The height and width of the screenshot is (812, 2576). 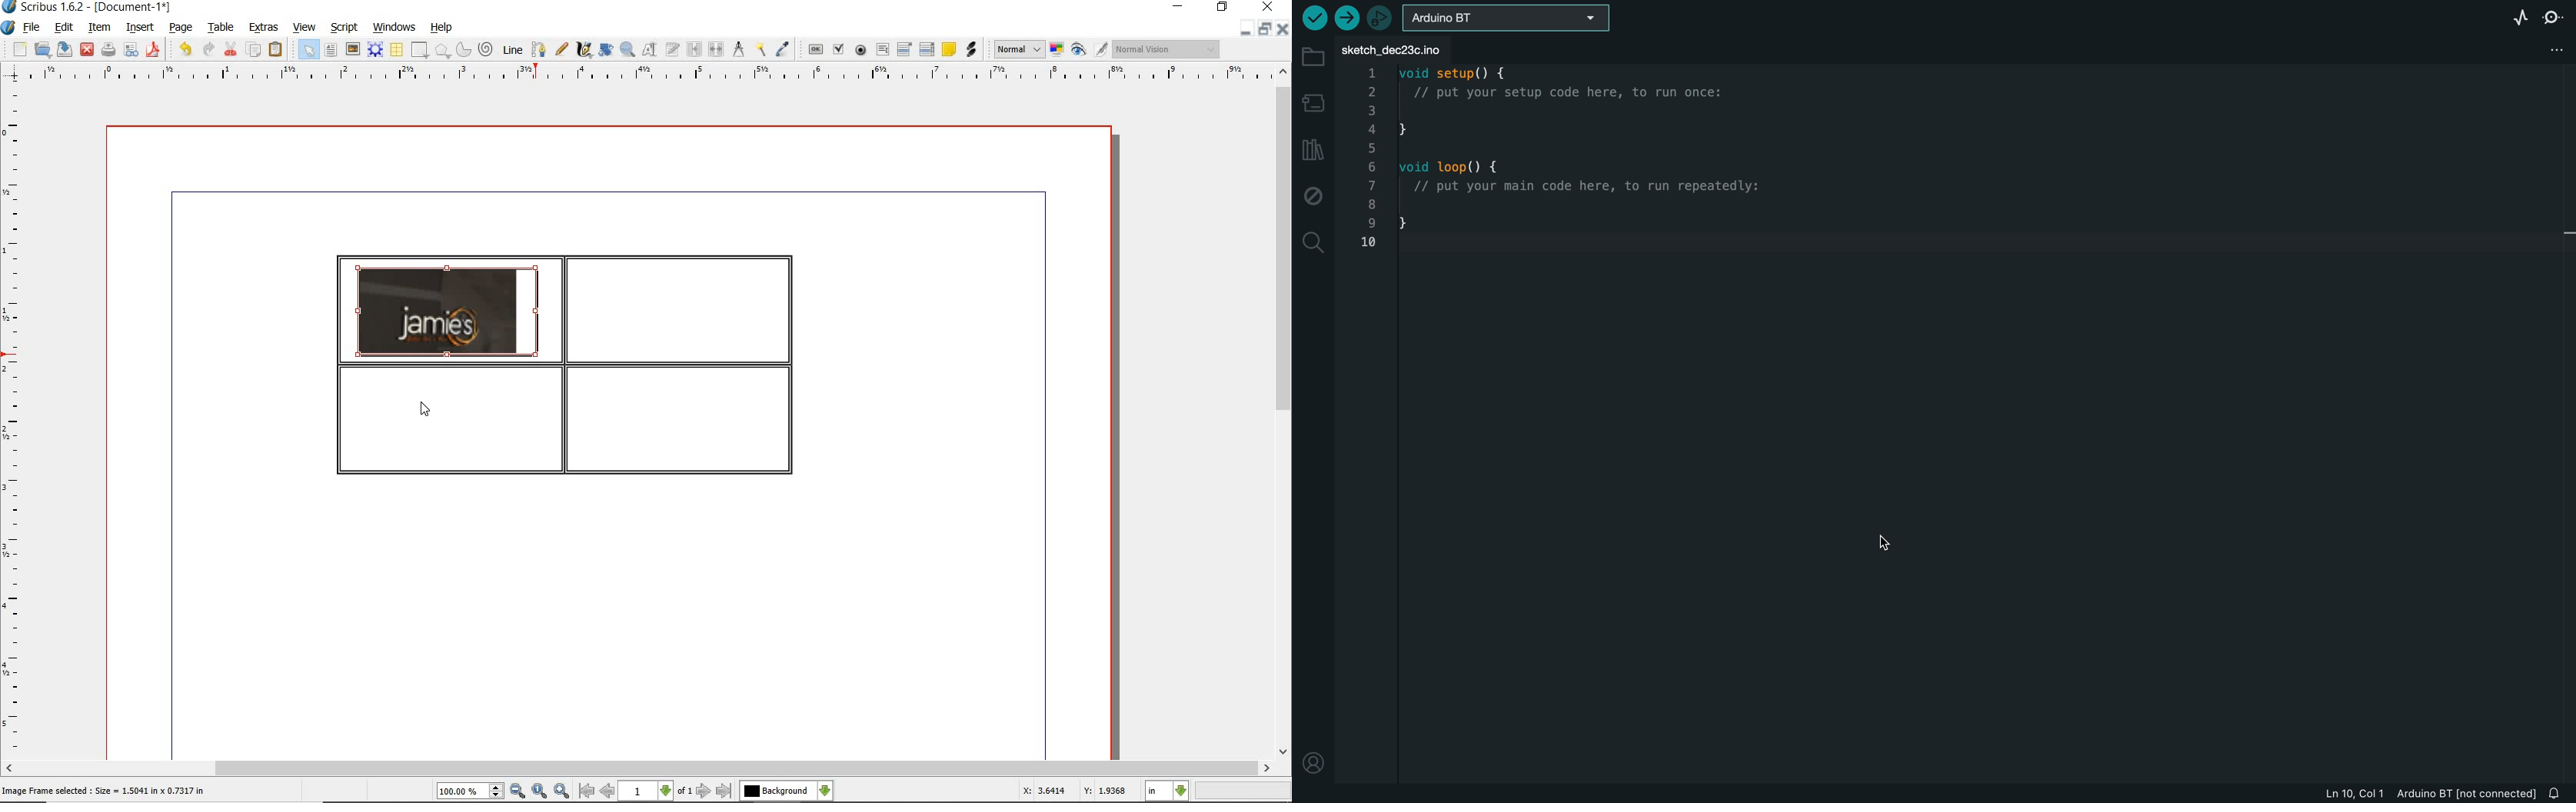 What do you see at coordinates (152, 49) in the screenshot?
I see `save as pdf` at bounding box center [152, 49].